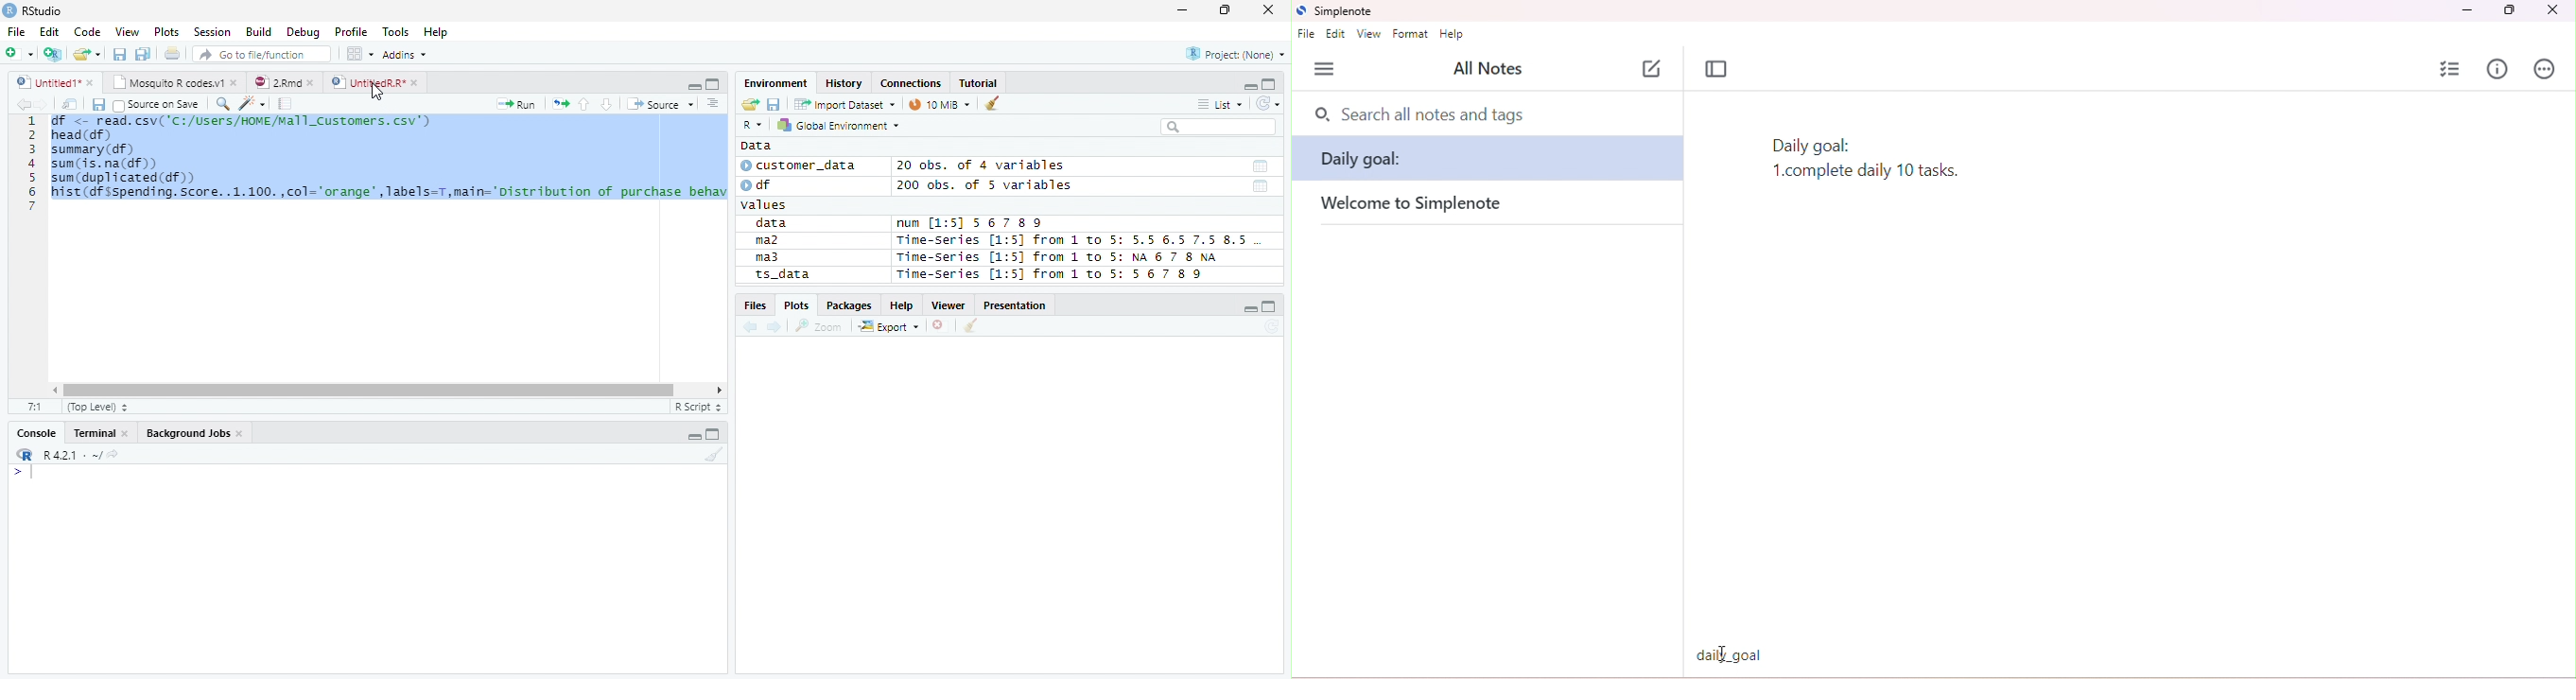 The image size is (2576, 700). Describe the element at coordinates (1216, 127) in the screenshot. I see `Search` at that location.